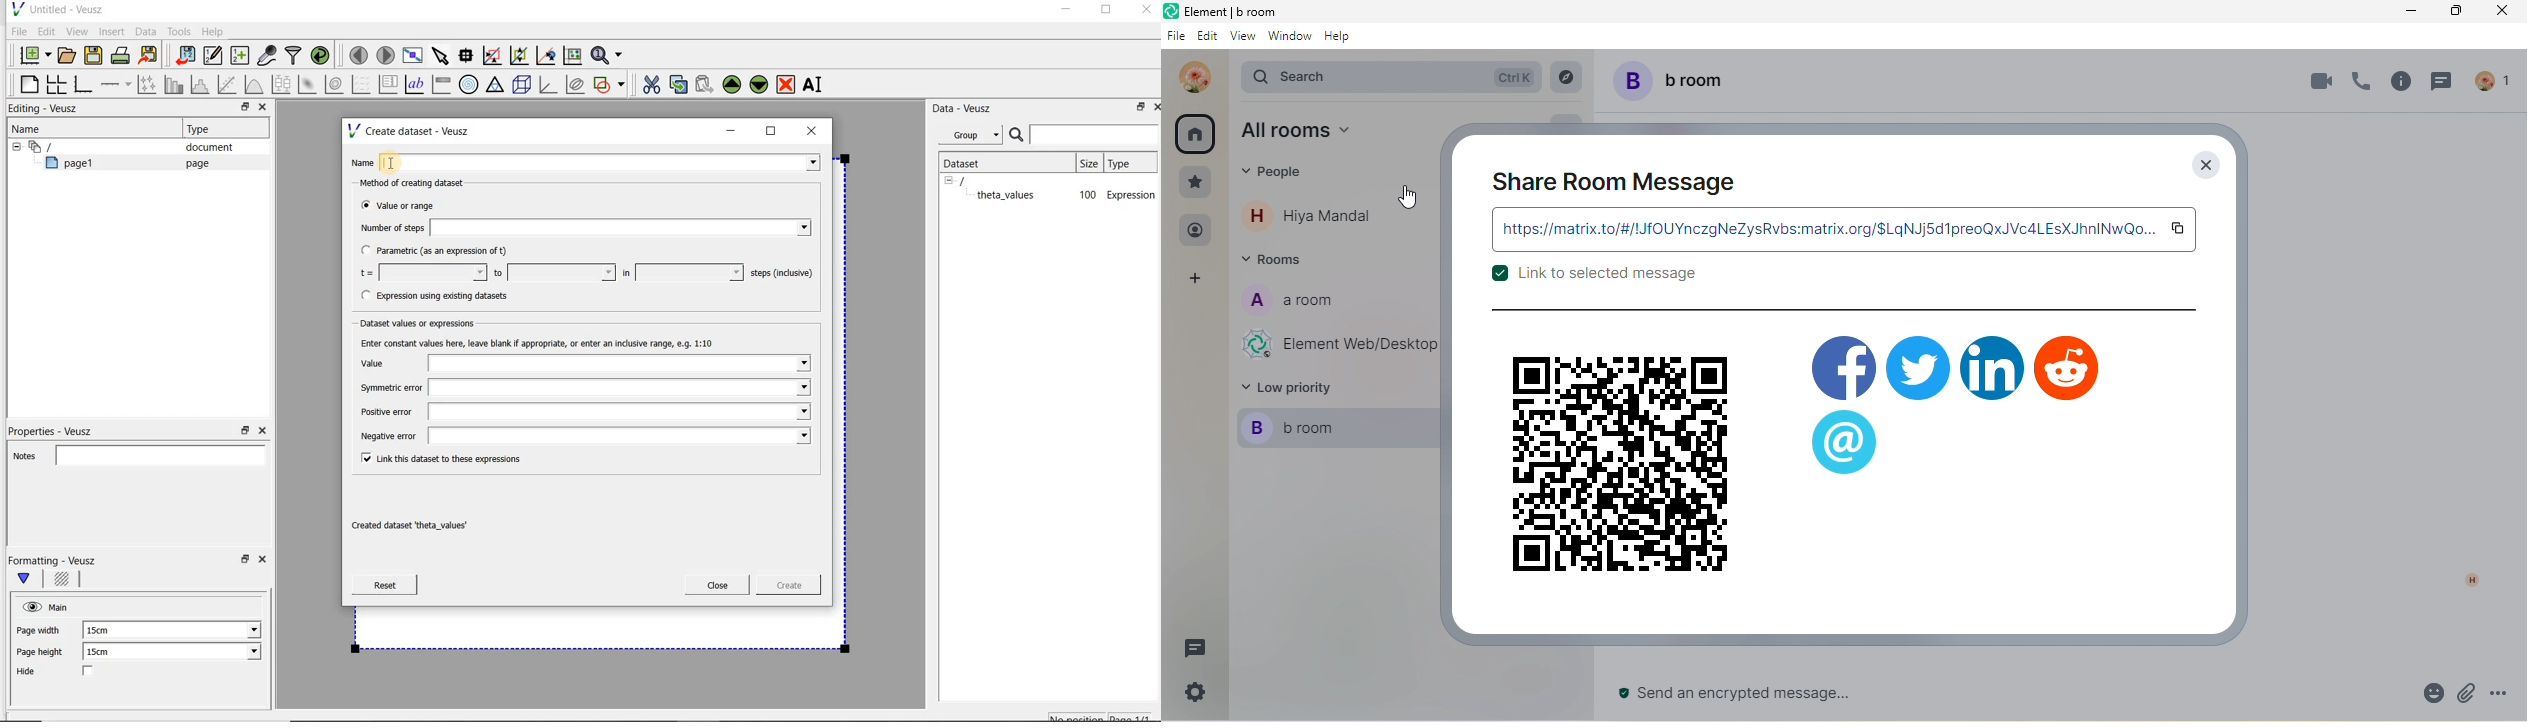 This screenshot has height=728, width=2548. What do you see at coordinates (1087, 196) in the screenshot?
I see `100` at bounding box center [1087, 196].